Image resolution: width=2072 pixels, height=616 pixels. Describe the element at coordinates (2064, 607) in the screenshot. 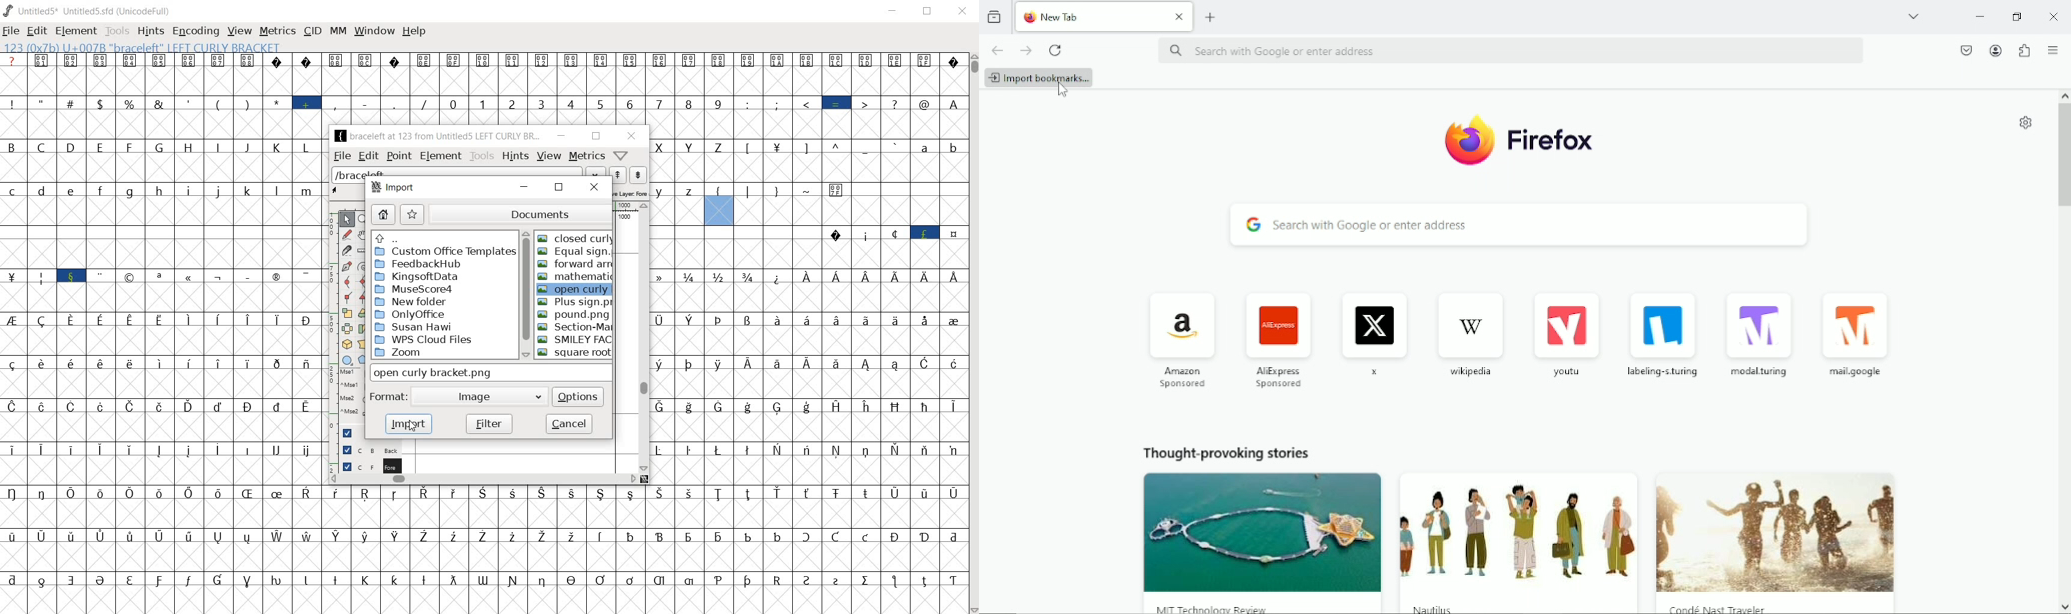

I see `scroll down` at that location.